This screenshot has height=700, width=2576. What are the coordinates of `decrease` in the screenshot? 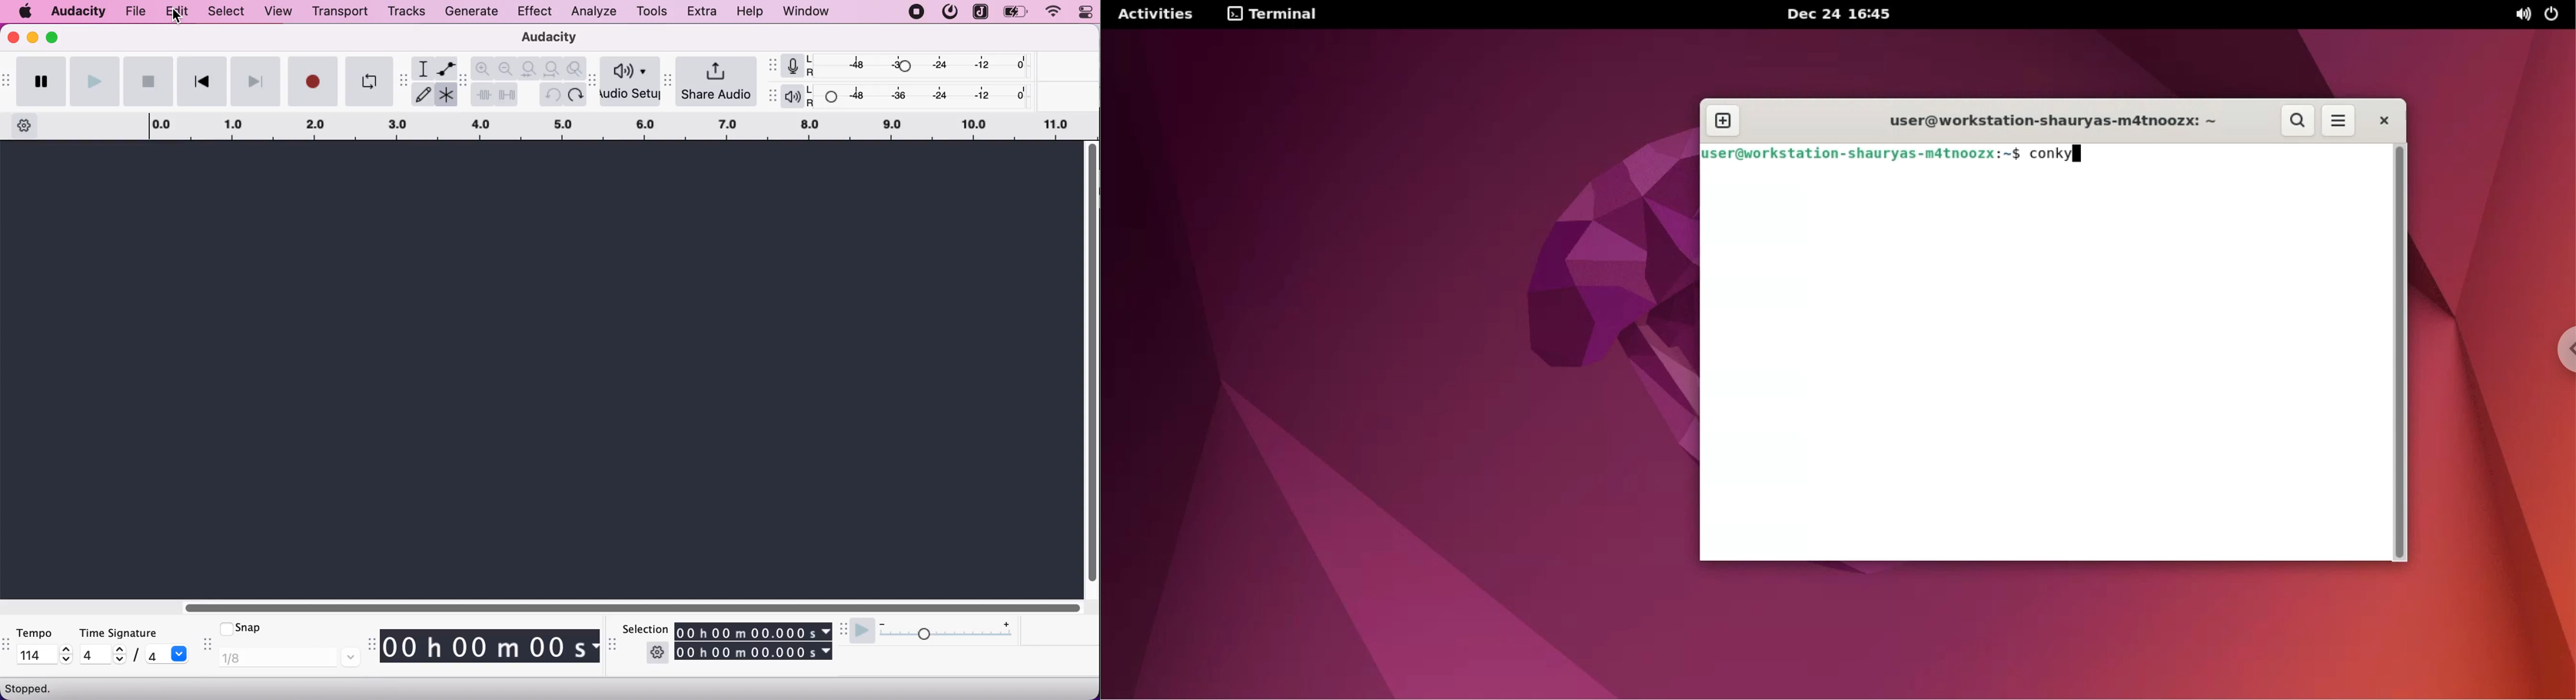 It's located at (882, 621).